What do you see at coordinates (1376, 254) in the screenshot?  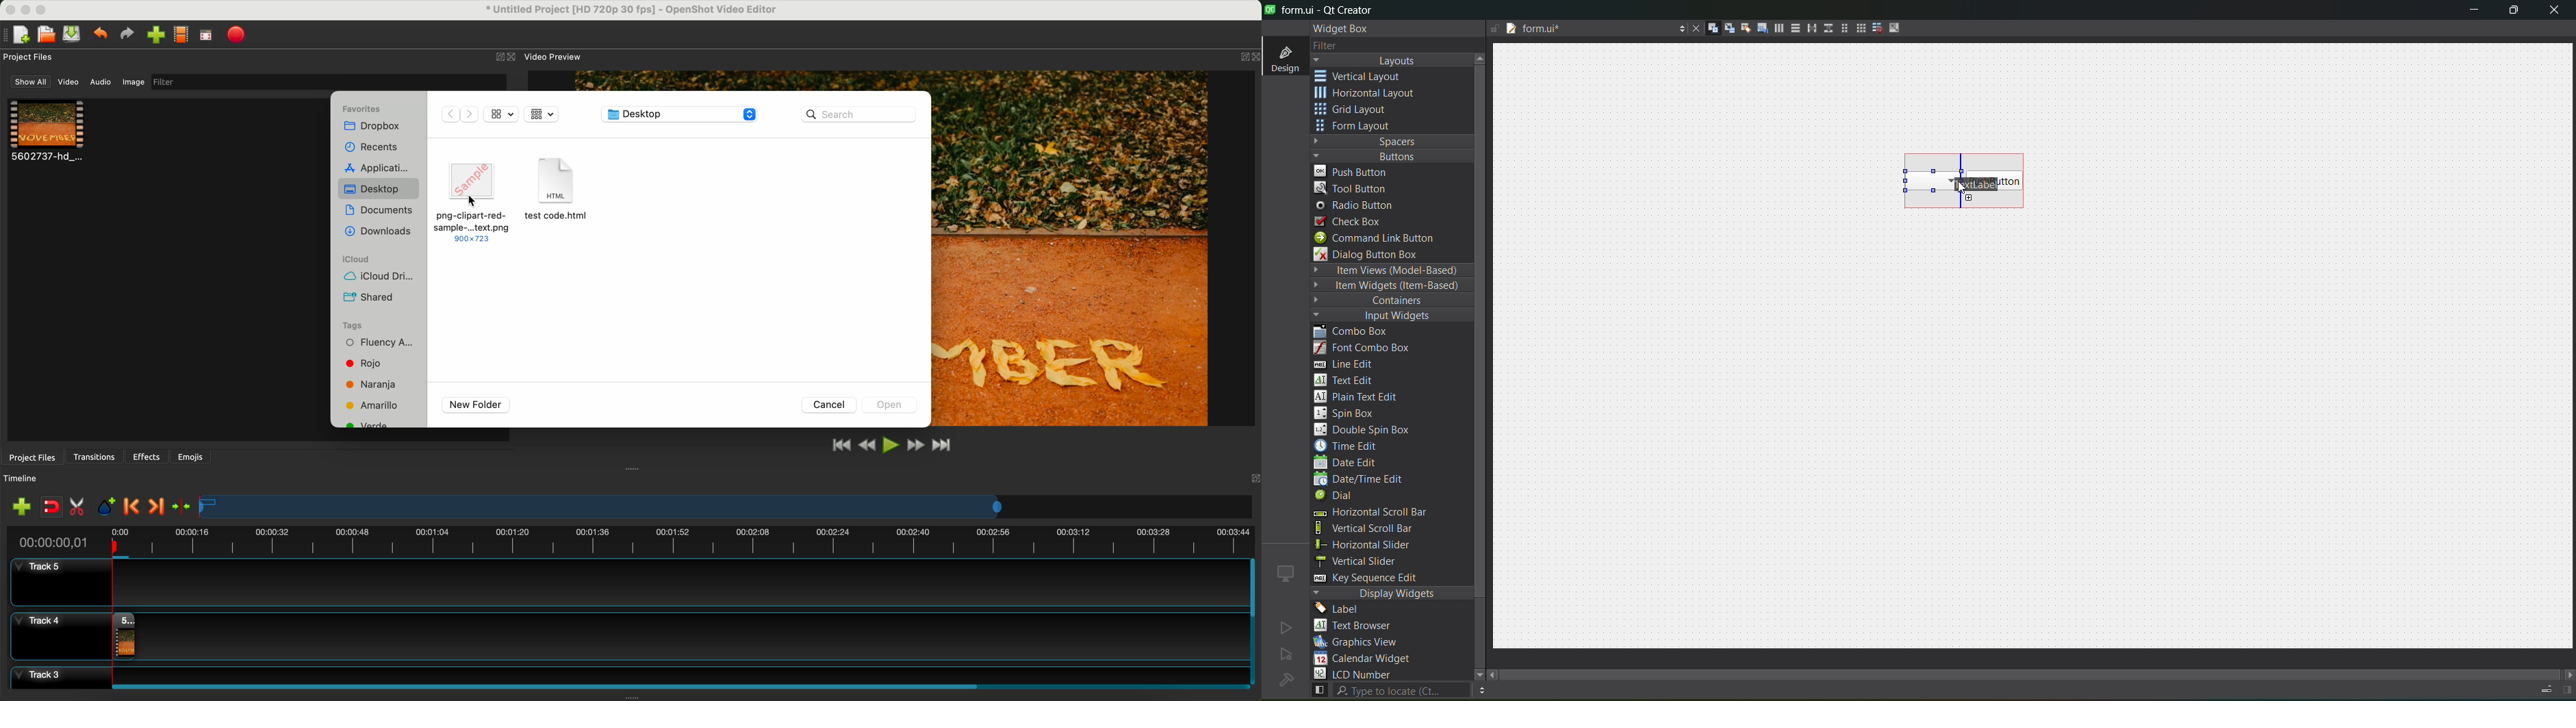 I see `dialog box` at bounding box center [1376, 254].